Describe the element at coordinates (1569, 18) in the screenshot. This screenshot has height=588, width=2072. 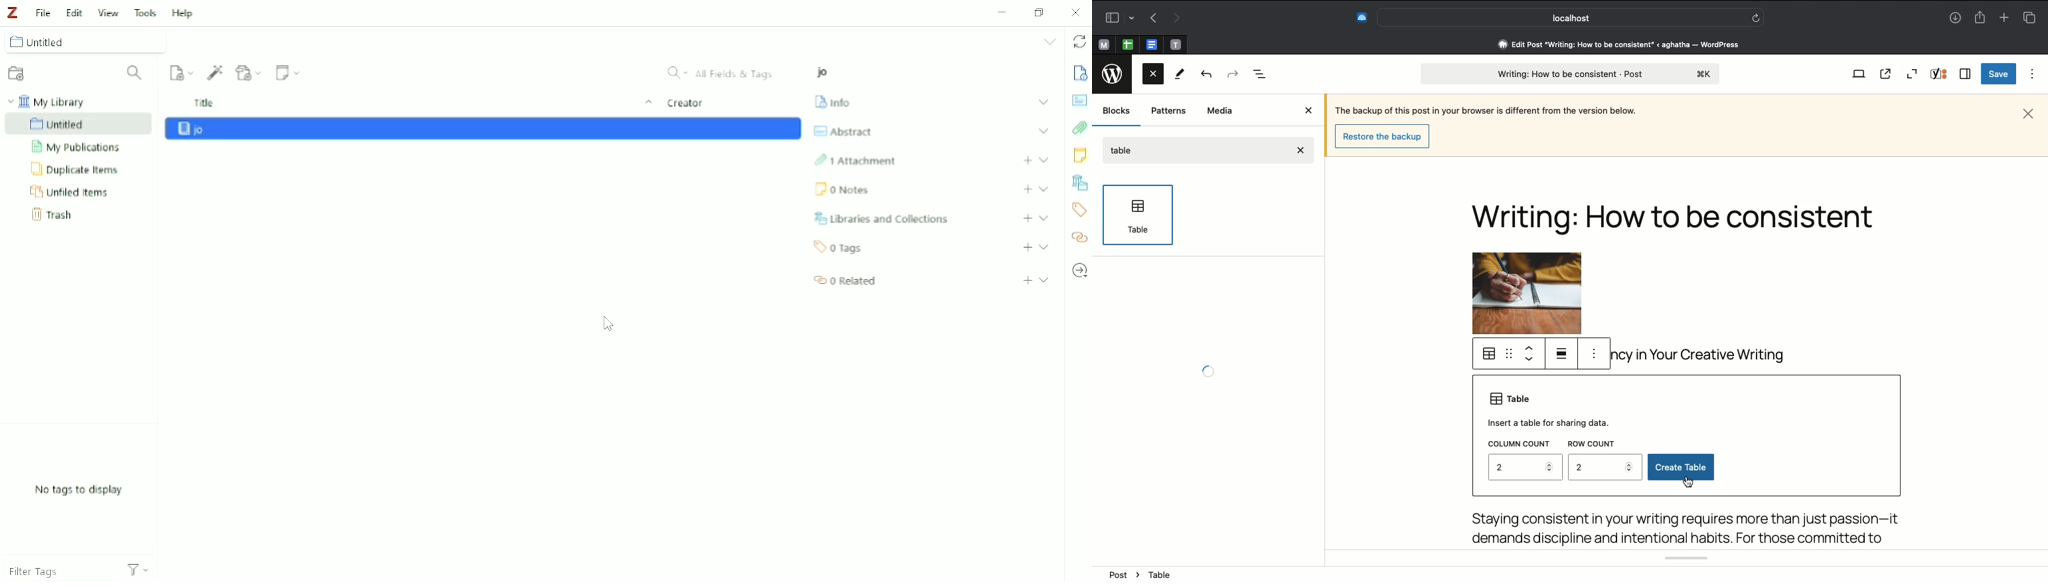
I see `Search address bar` at that location.